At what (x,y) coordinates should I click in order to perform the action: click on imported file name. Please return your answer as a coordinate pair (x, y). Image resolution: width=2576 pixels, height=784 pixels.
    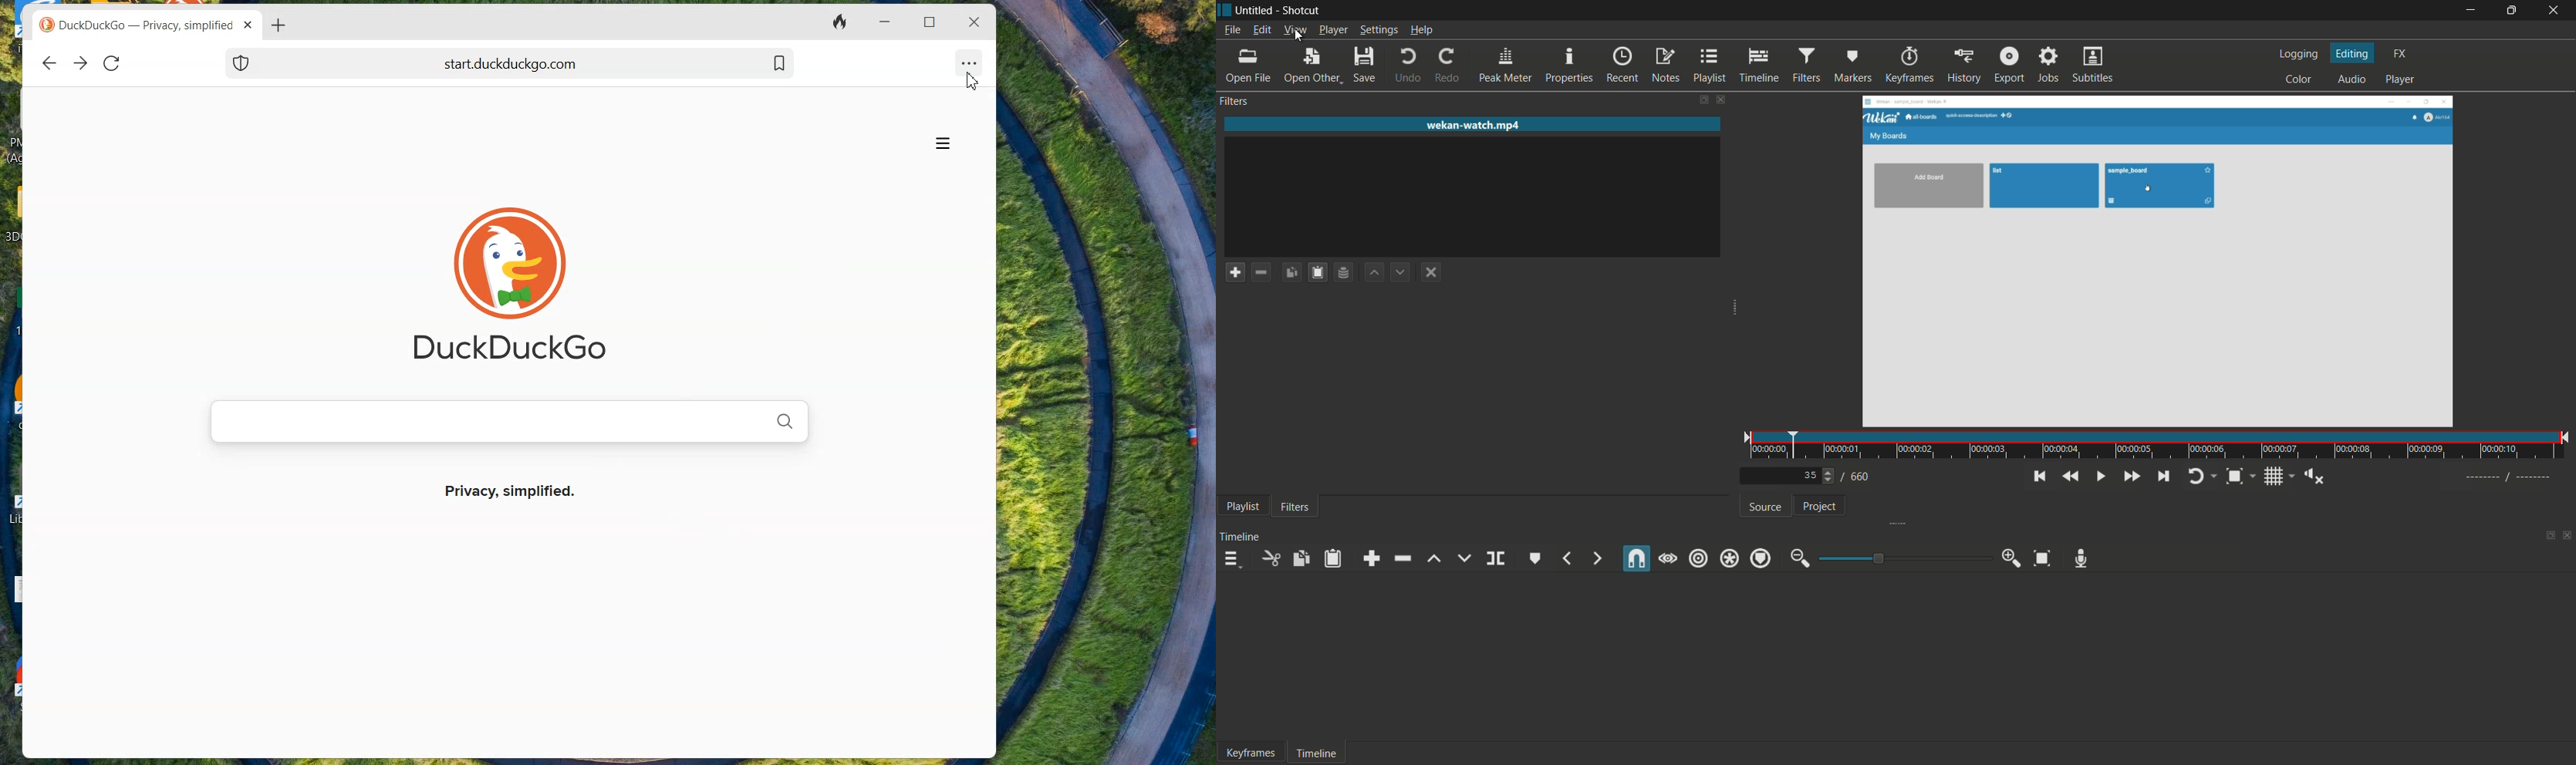
    Looking at the image, I should click on (1472, 125).